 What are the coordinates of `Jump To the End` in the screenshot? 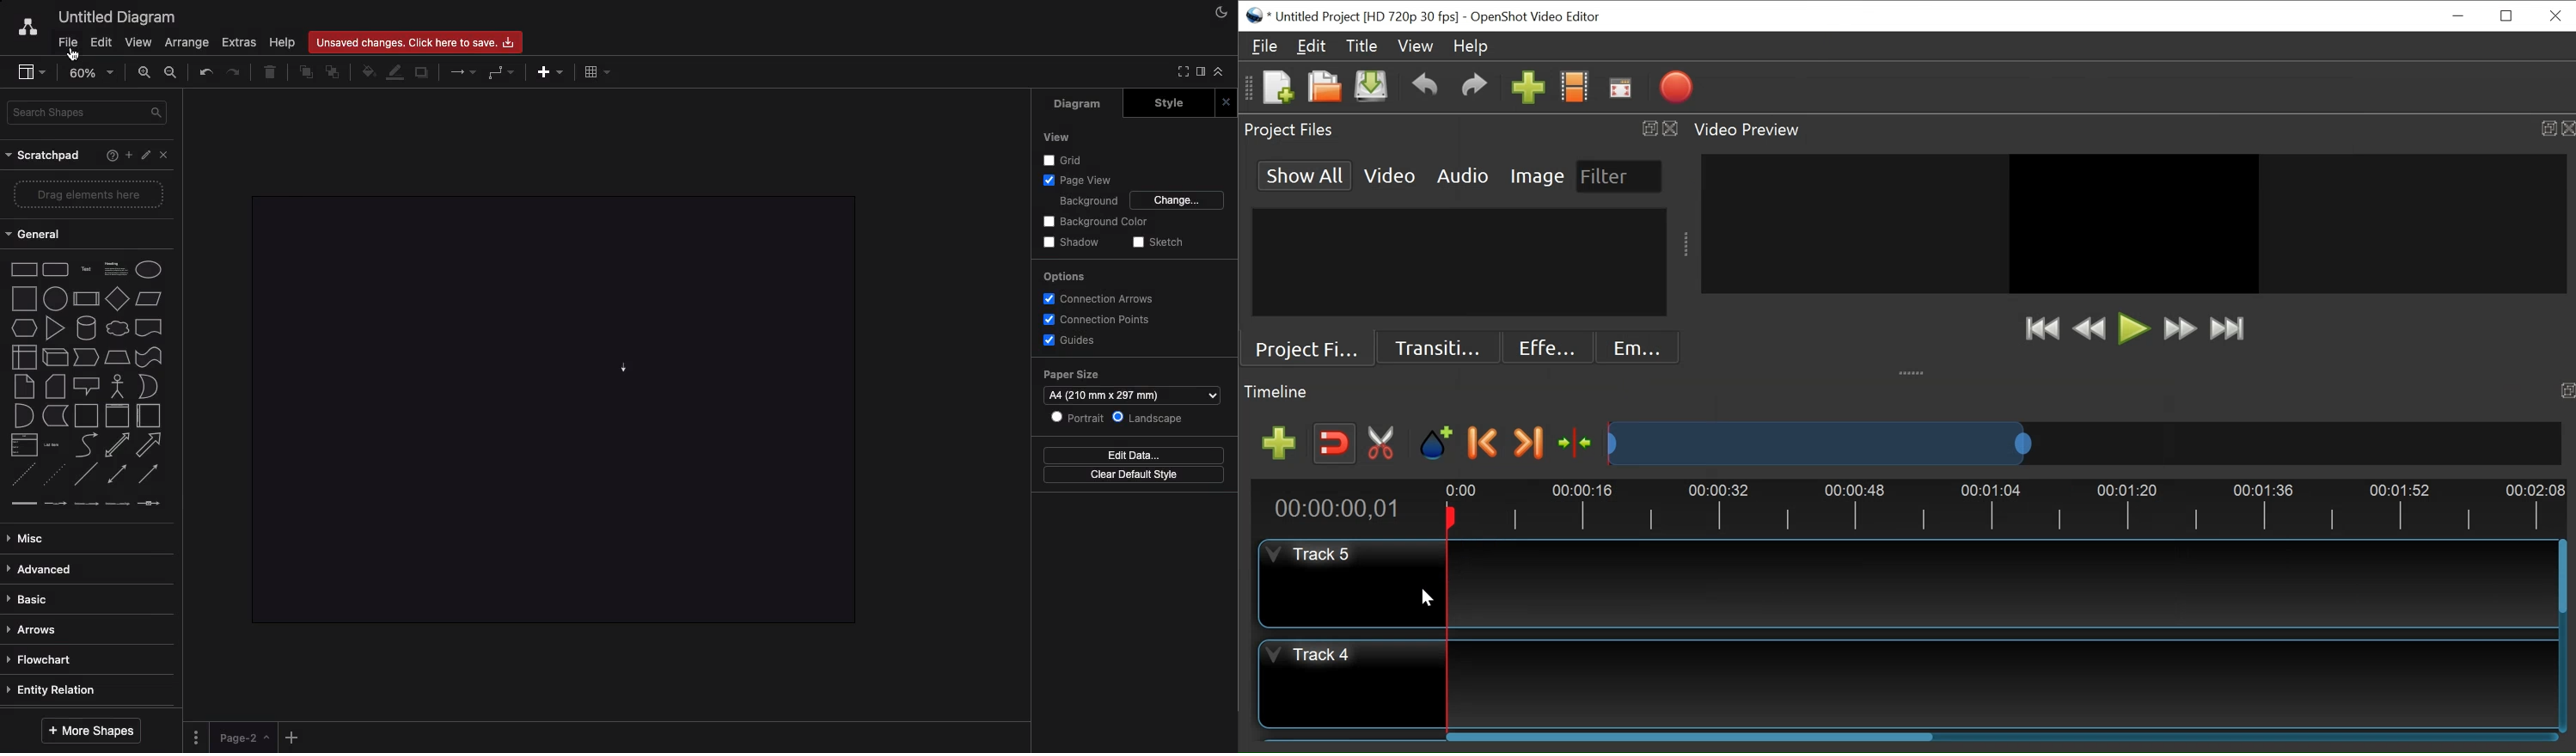 It's located at (2228, 328).